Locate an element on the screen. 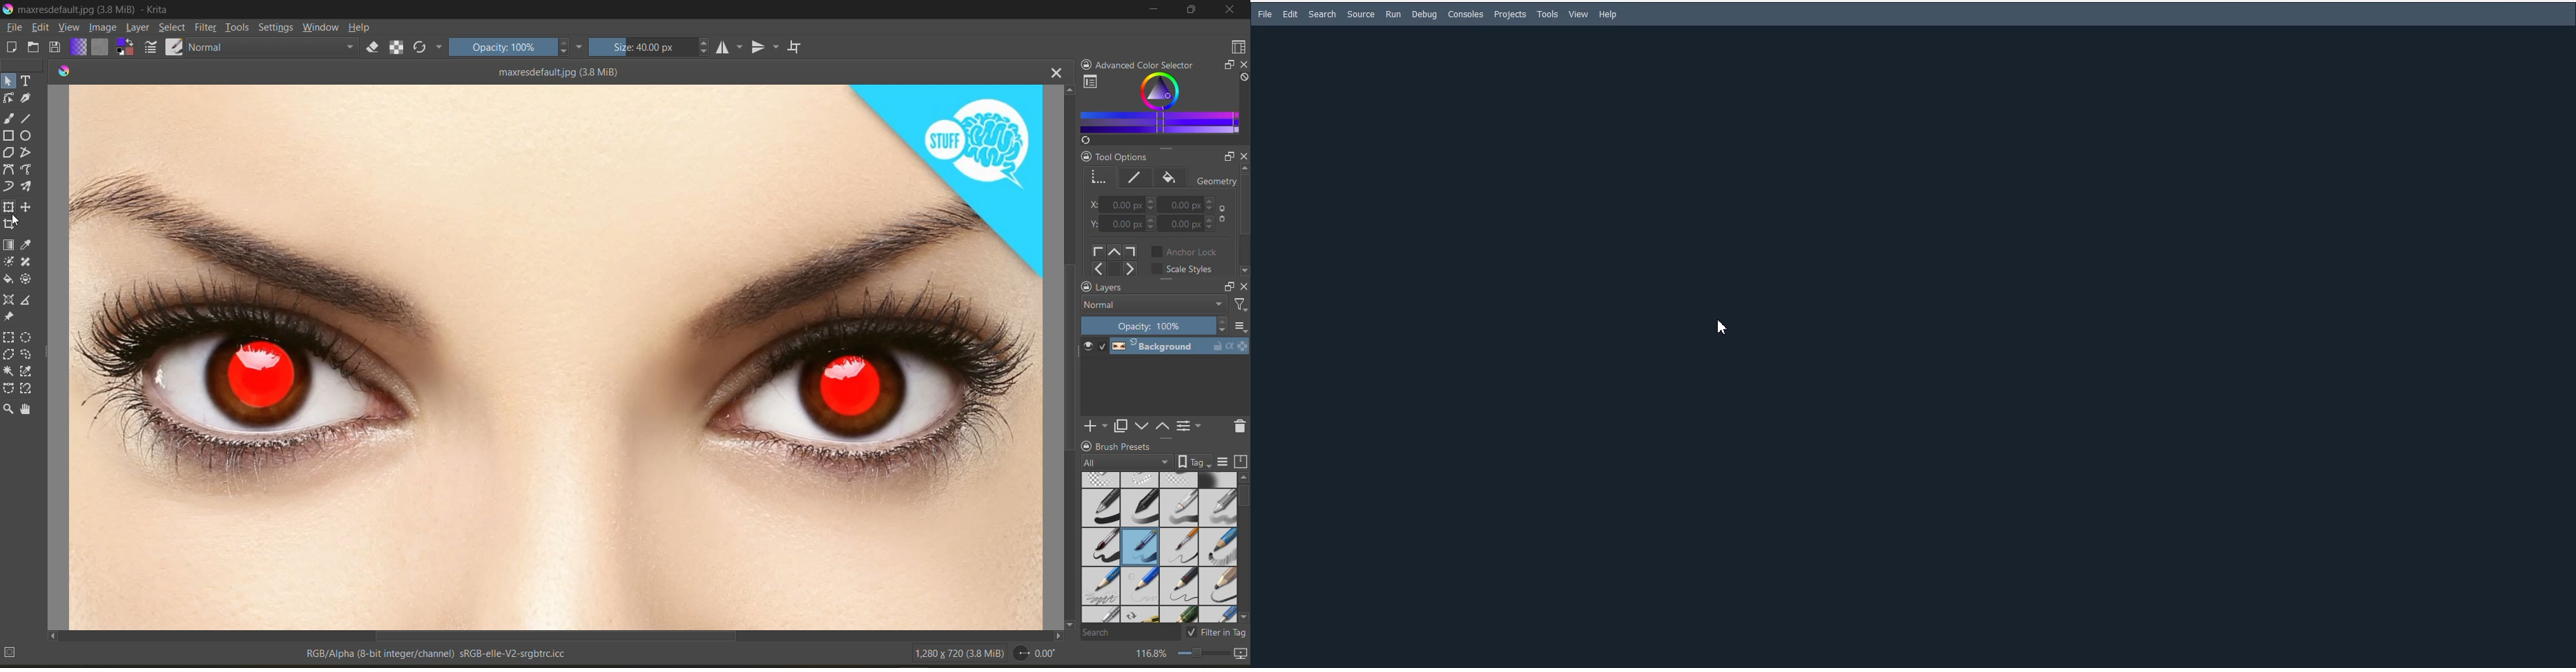 Image resolution: width=2576 pixels, height=672 pixels. zoom is located at coordinates (1202, 652).